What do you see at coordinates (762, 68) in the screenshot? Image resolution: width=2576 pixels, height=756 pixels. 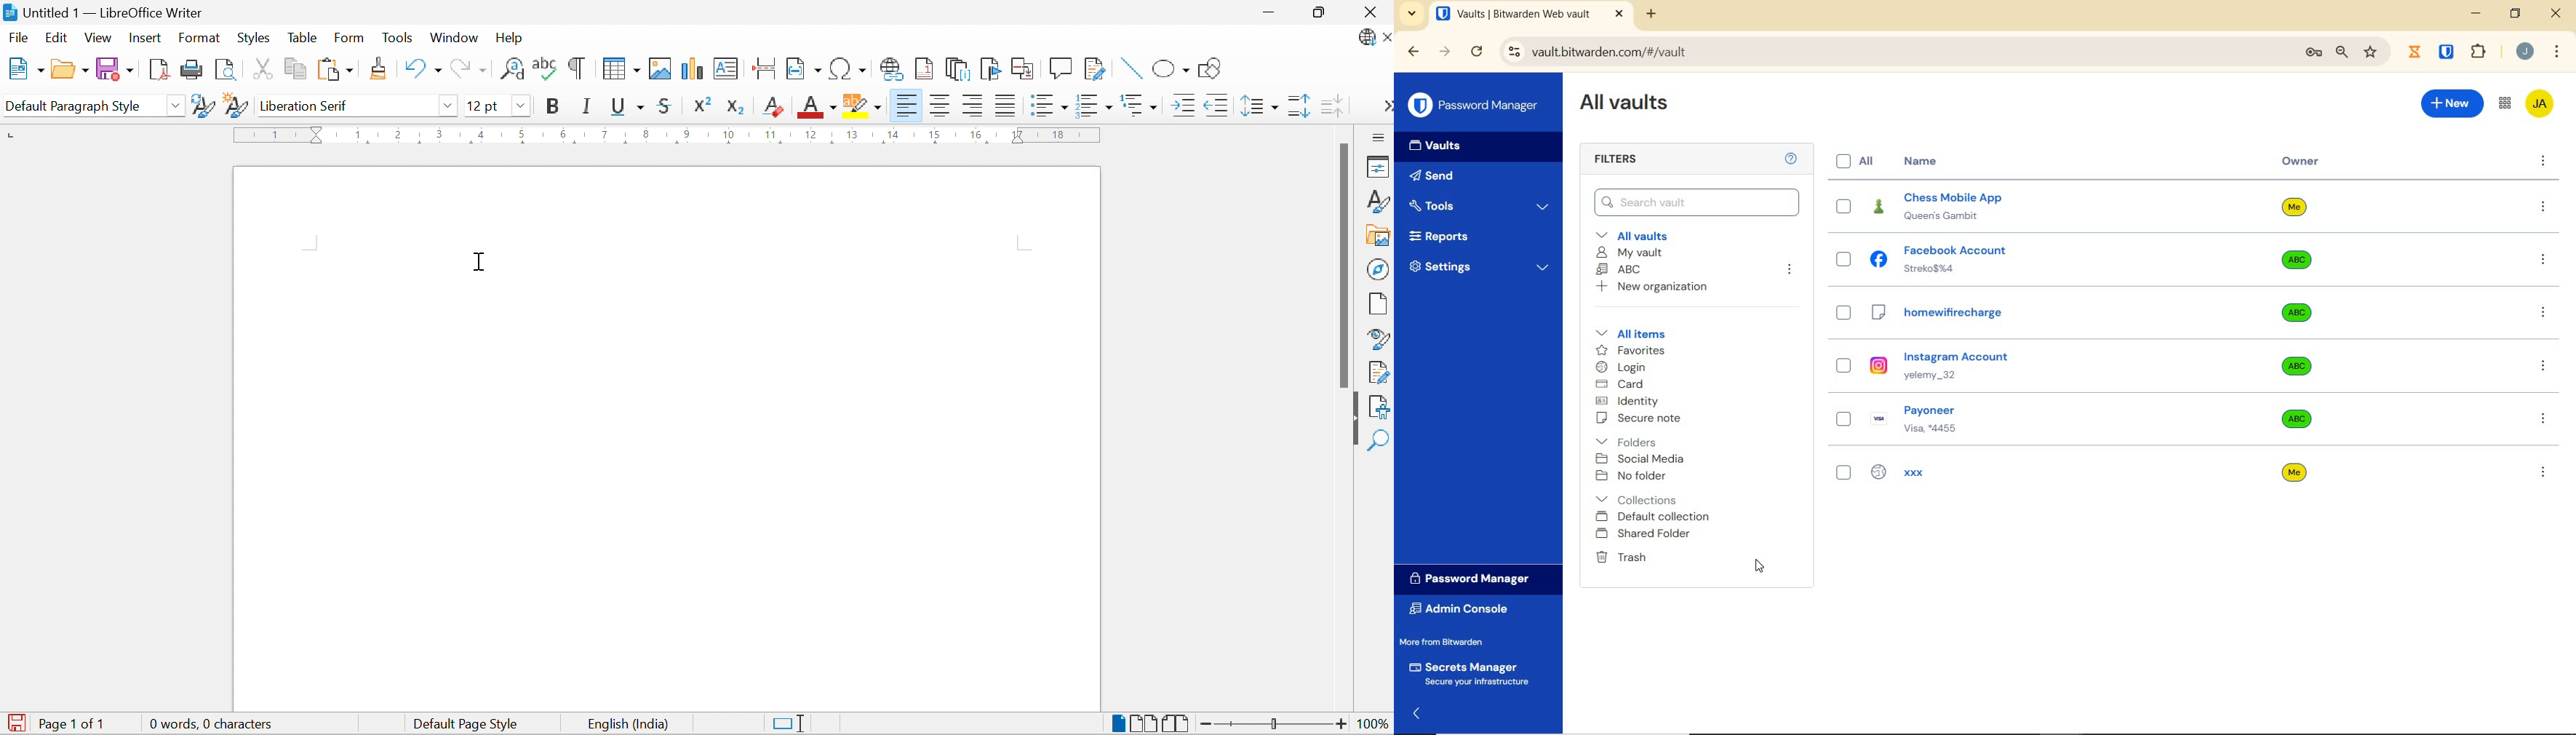 I see `Insert Page Break` at bounding box center [762, 68].